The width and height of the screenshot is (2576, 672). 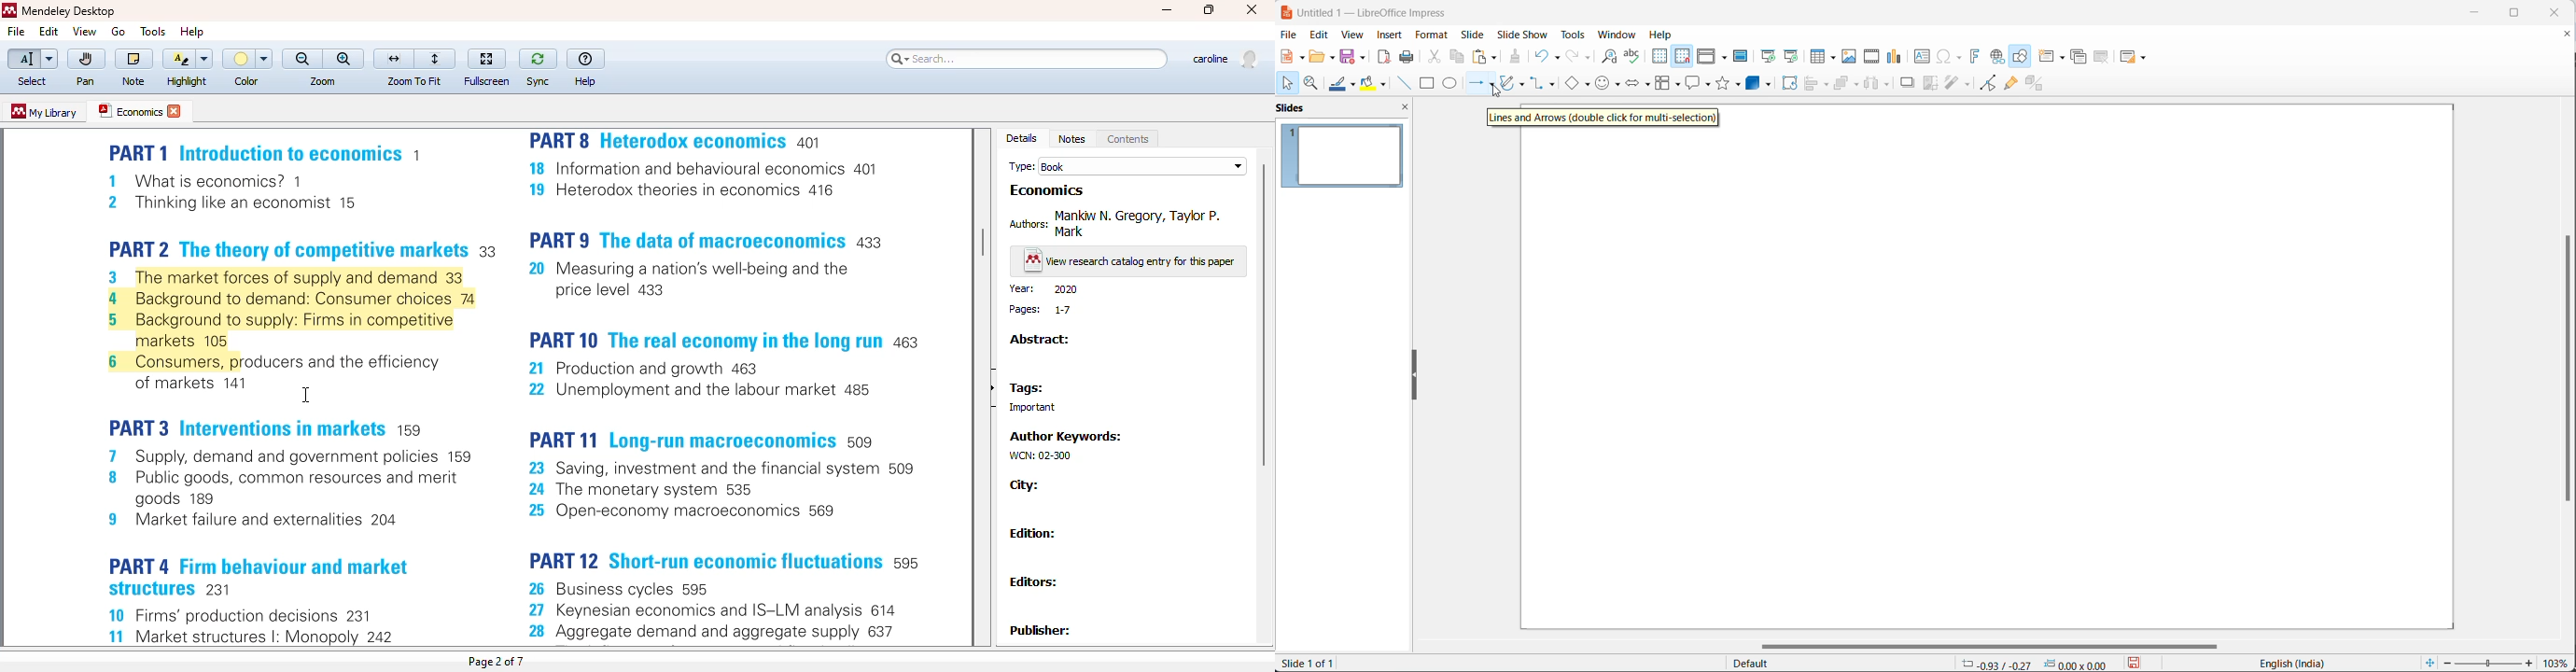 What do you see at coordinates (1038, 455) in the screenshot?
I see `WCN: 02-300` at bounding box center [1038, 455].